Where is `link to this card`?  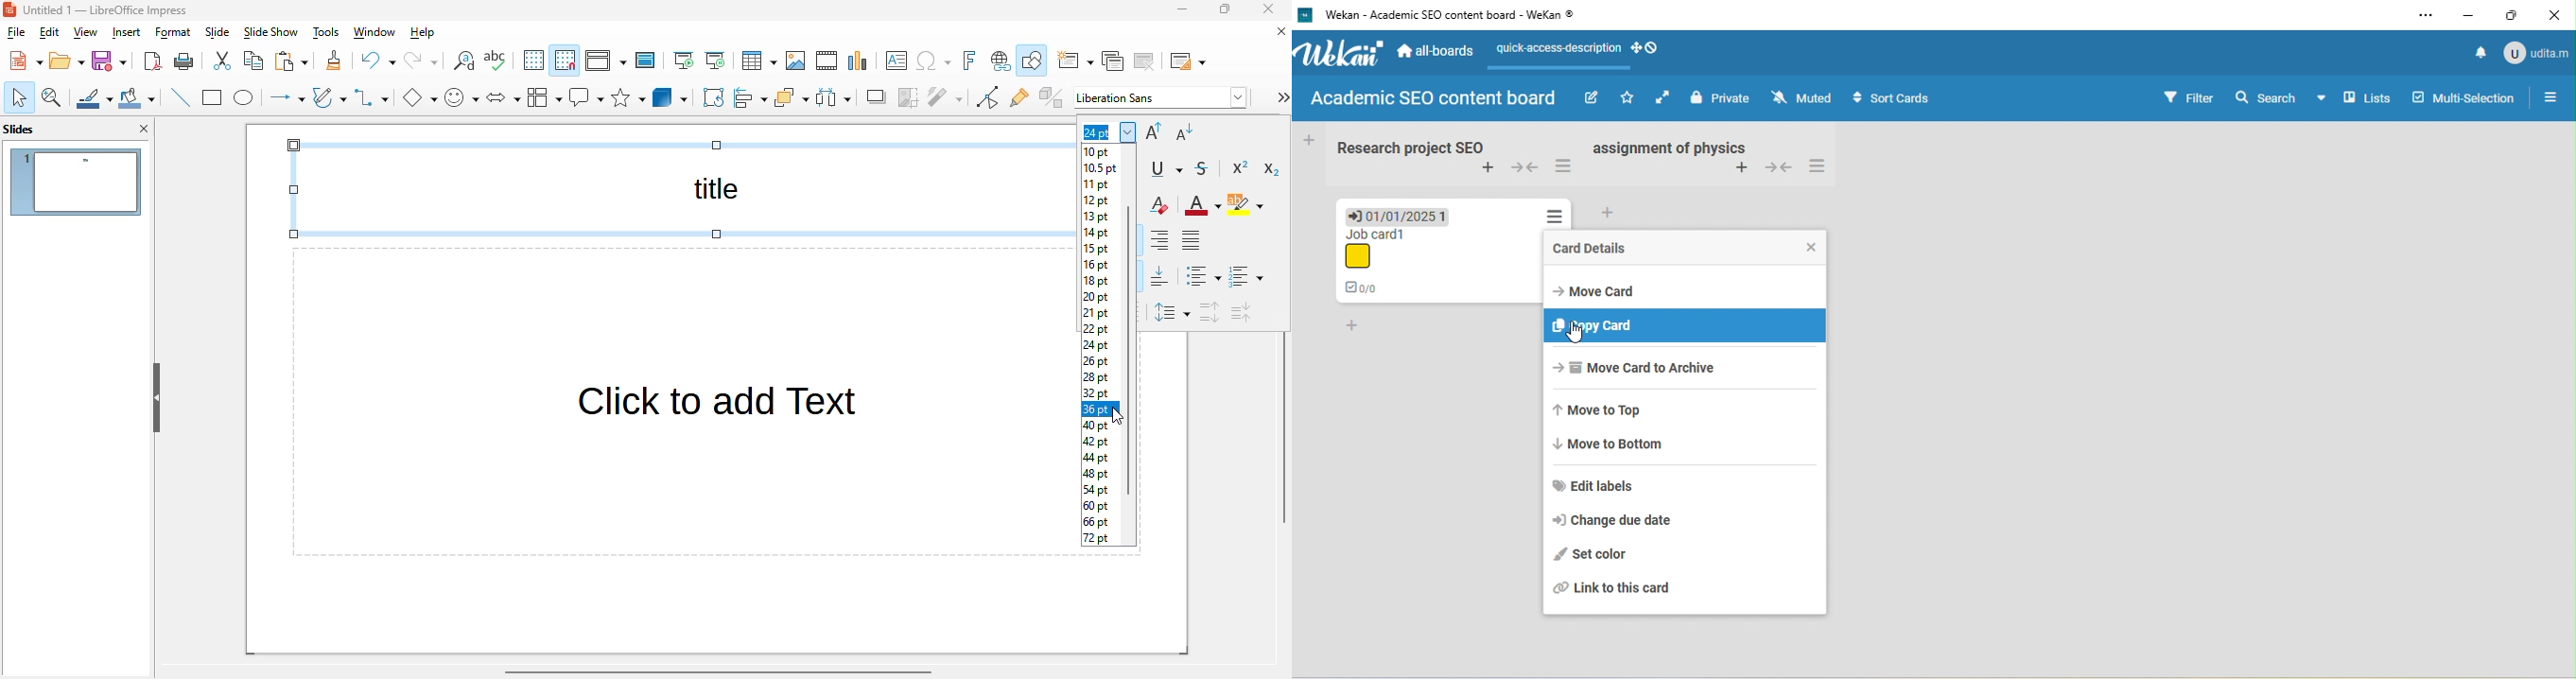
link to this card is located at coordinates (1625, 592).